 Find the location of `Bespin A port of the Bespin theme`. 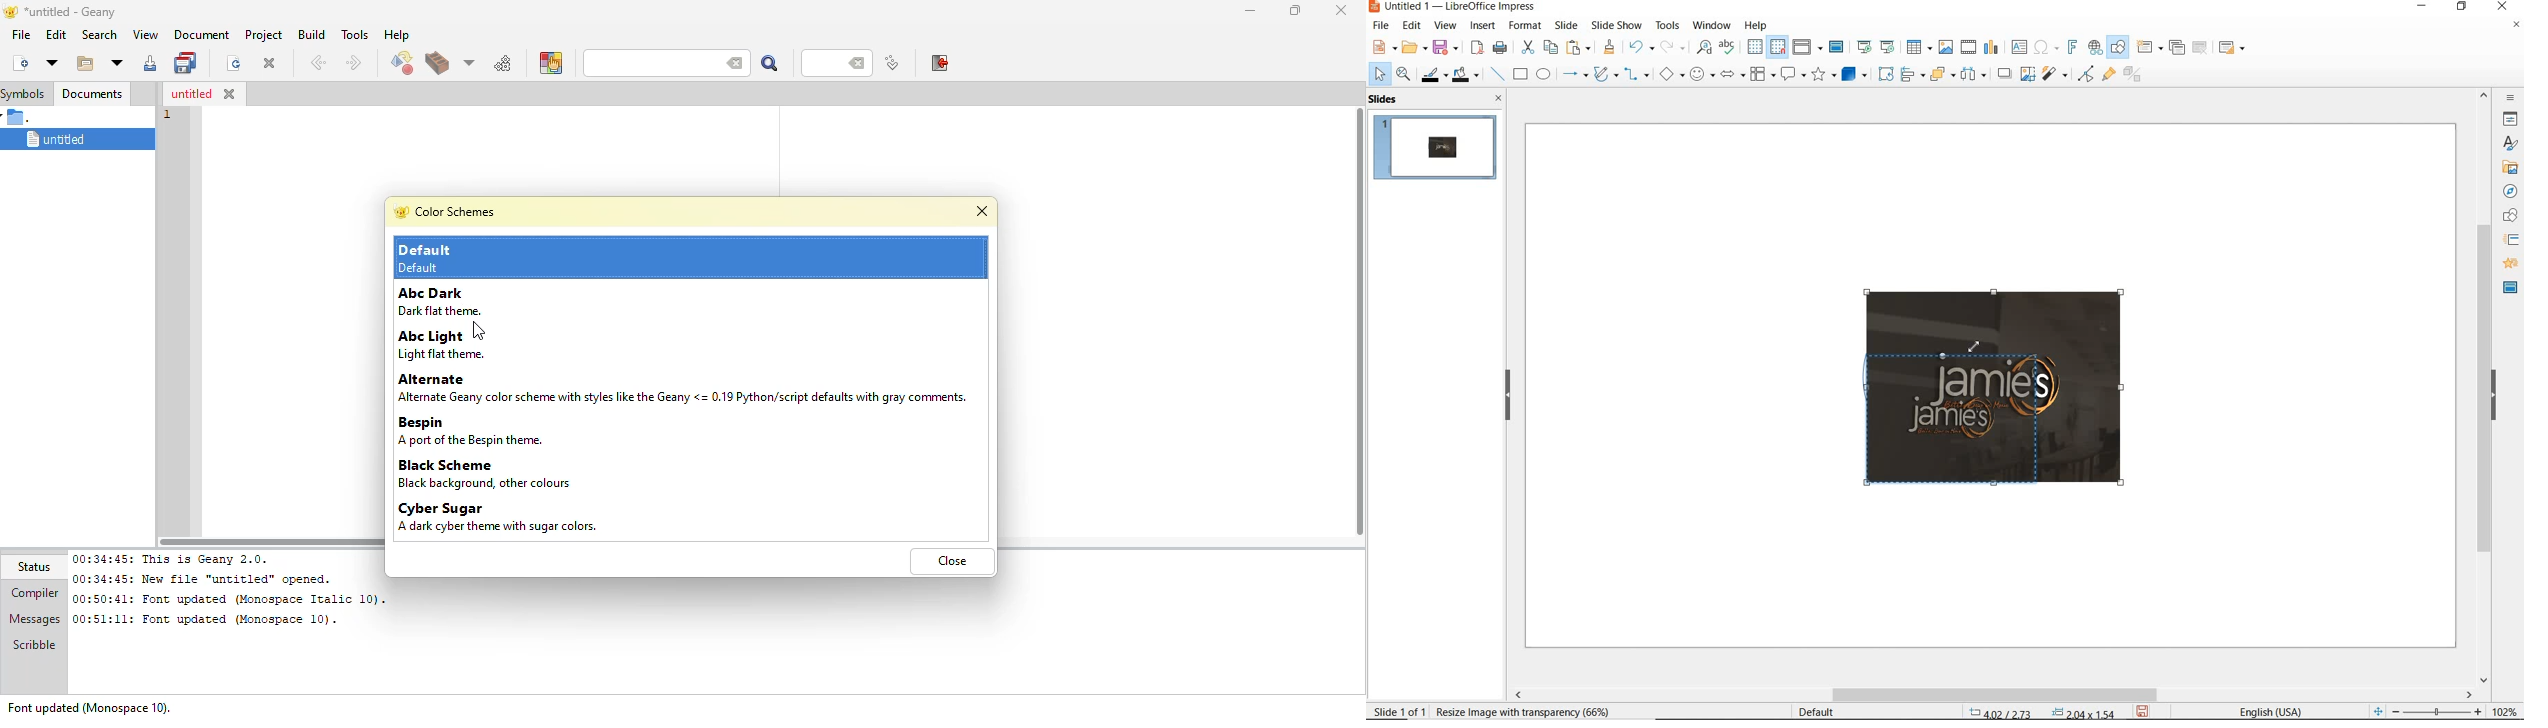

Bespin A port of the Bespin theme is located at coordinates (521, 433).